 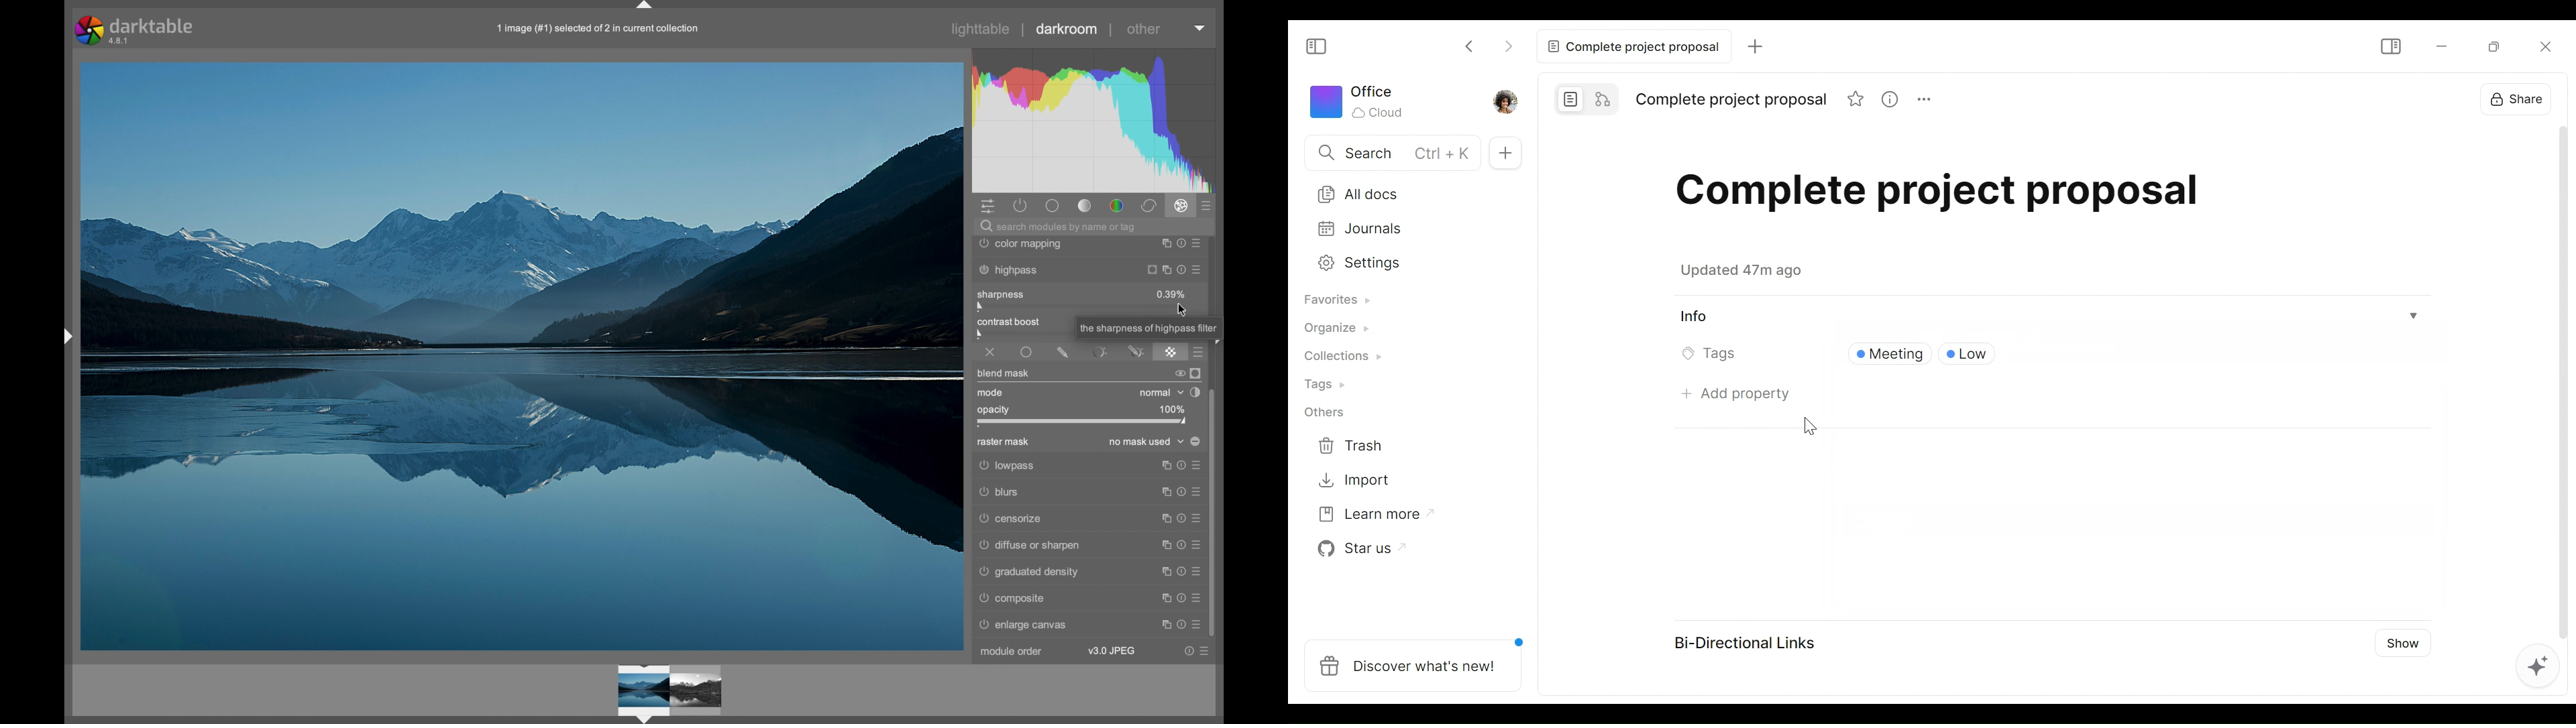 I want to click on darktable, so click(x=136, y=30).